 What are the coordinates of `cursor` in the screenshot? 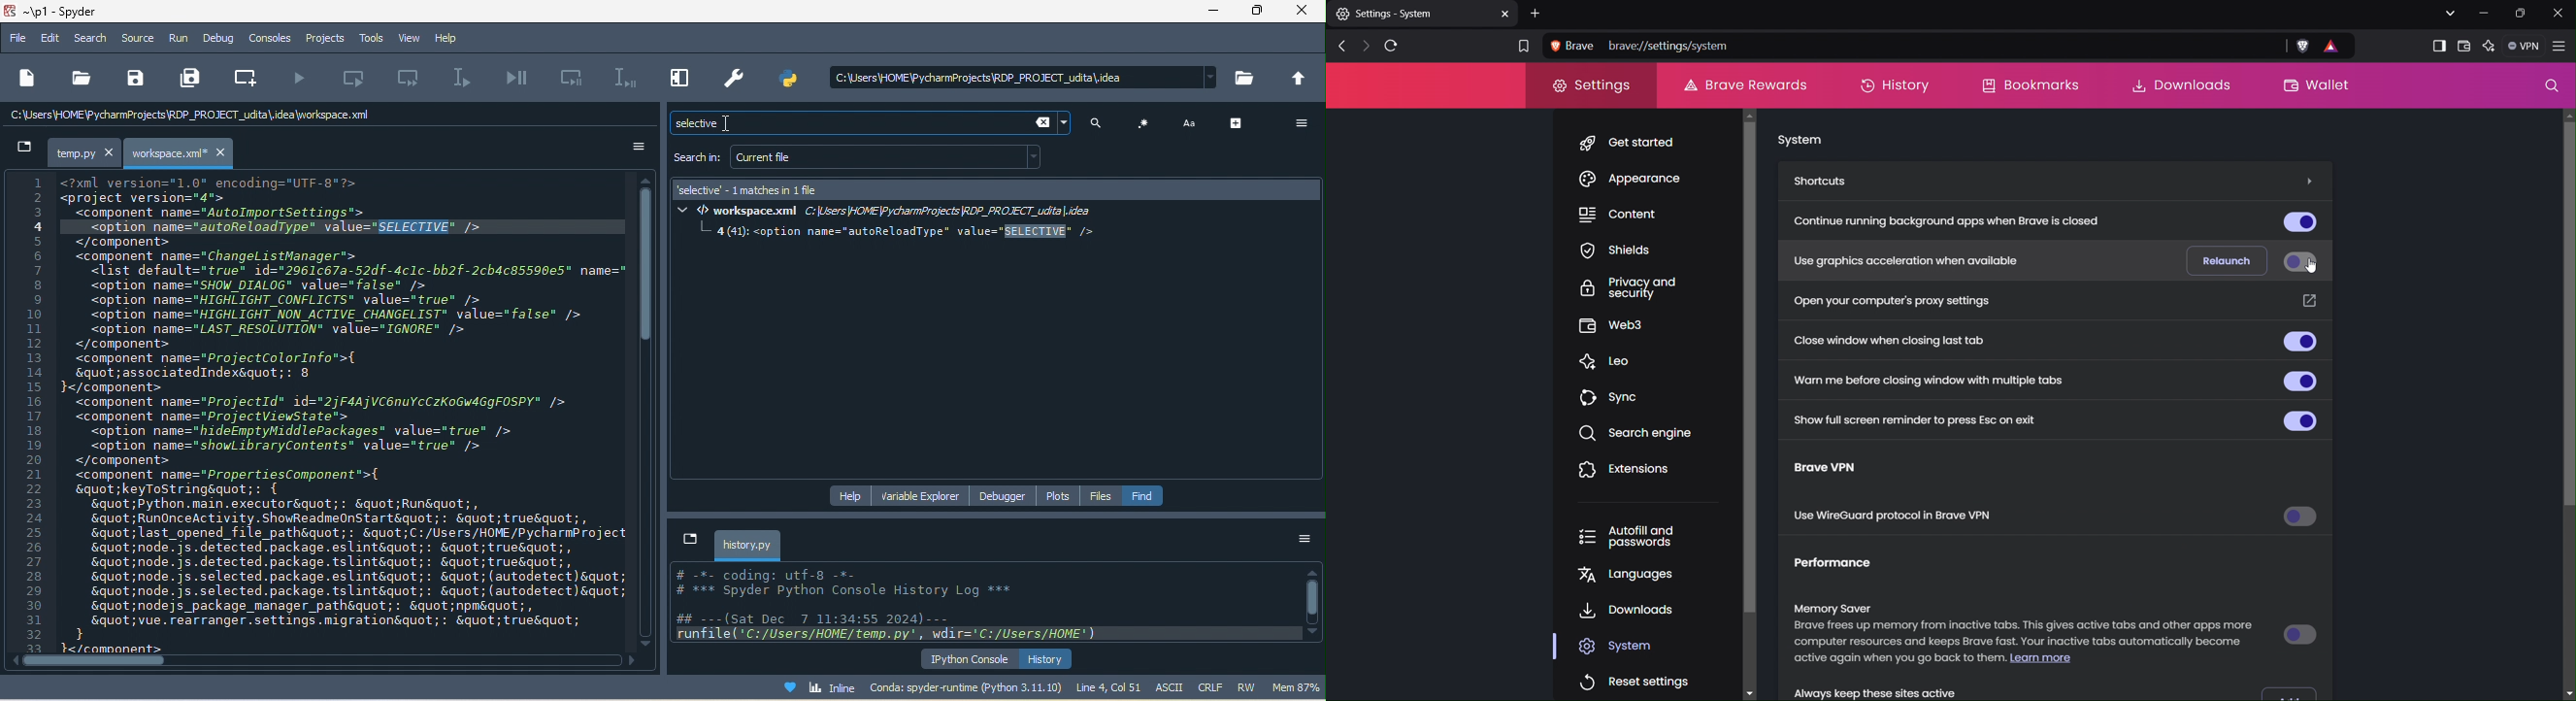 It's located at (2314, 270).